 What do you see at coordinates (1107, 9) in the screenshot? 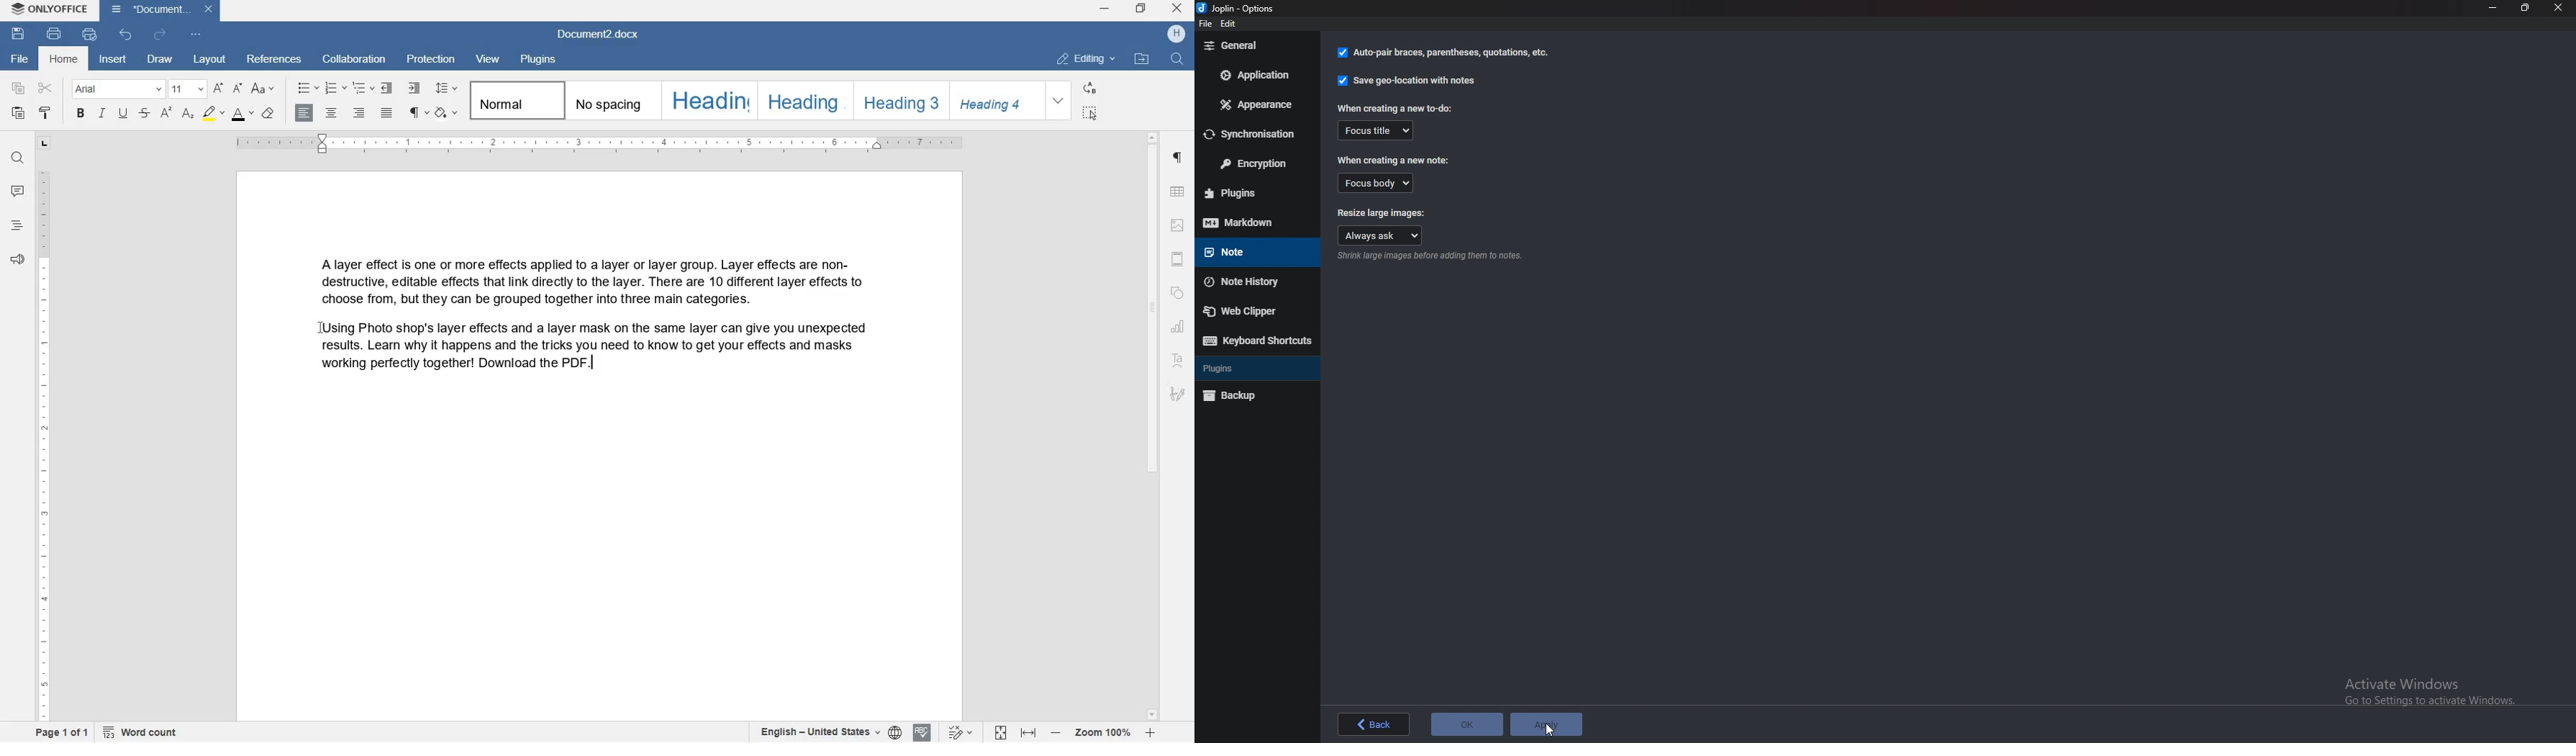
I see `minimize` at bounding box center [1107, 9].